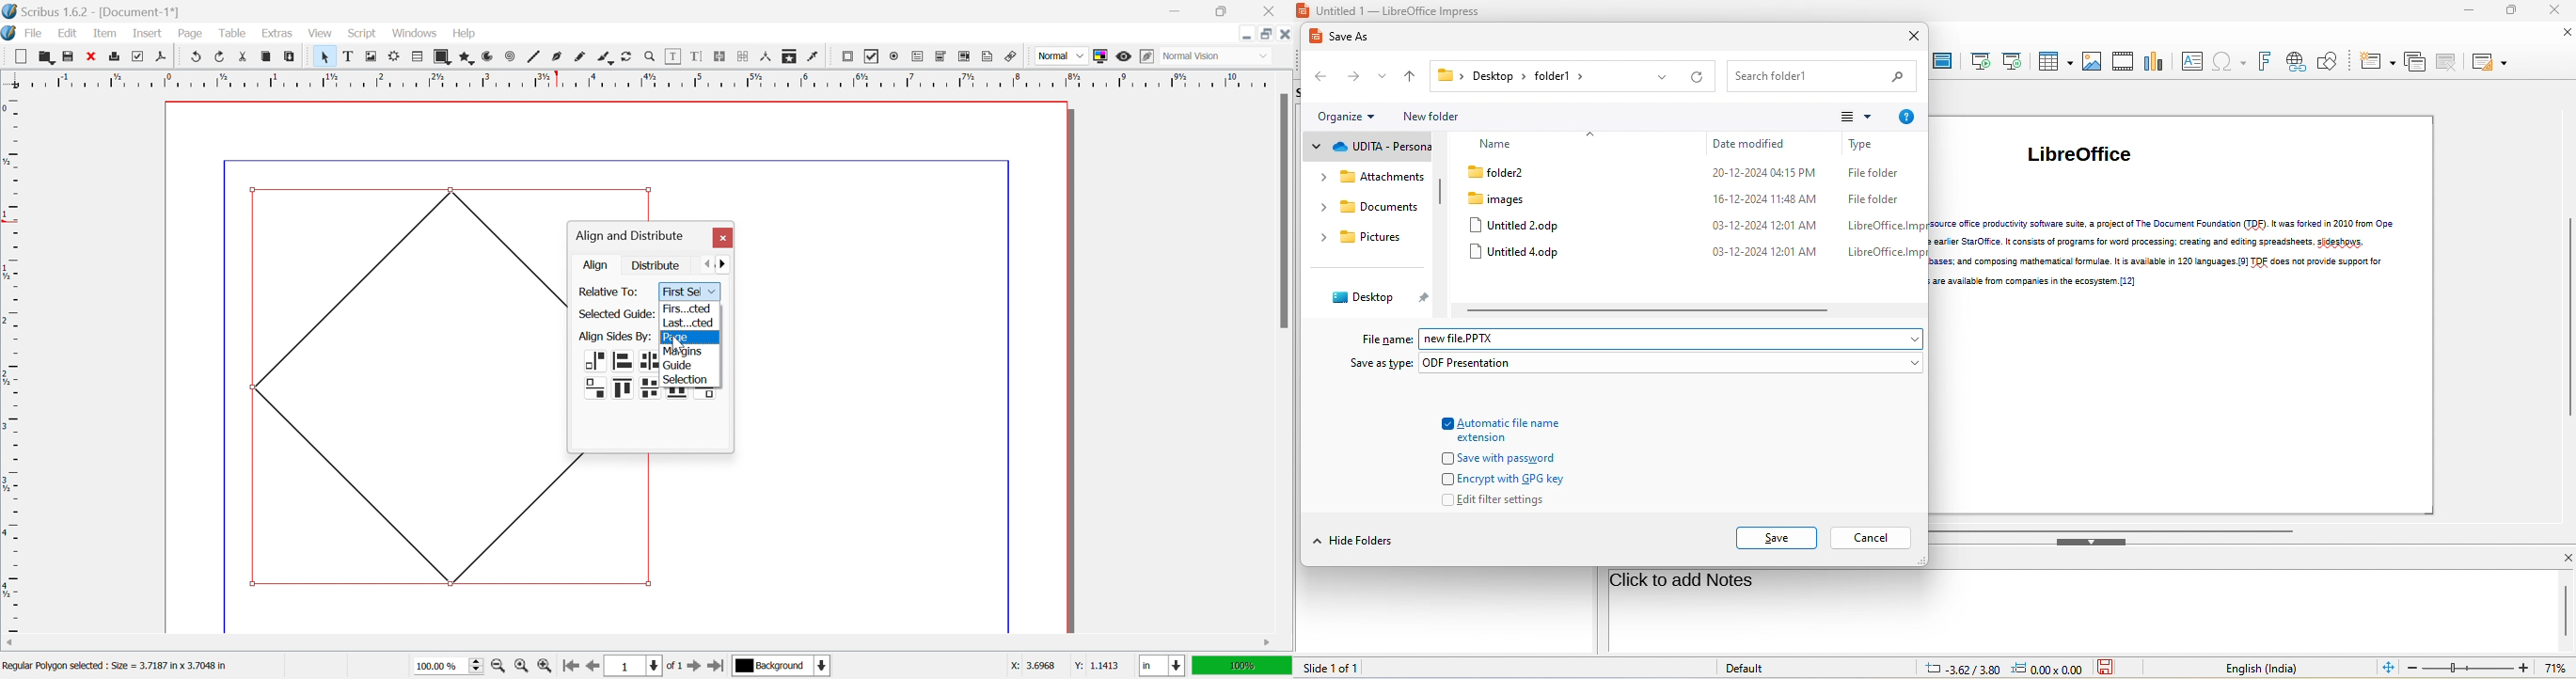 This screenshot has height=700, width=2576. Describe the element at coordinates (1443, 189) in the screenshot. I see `vertical scroll bar` at that location.